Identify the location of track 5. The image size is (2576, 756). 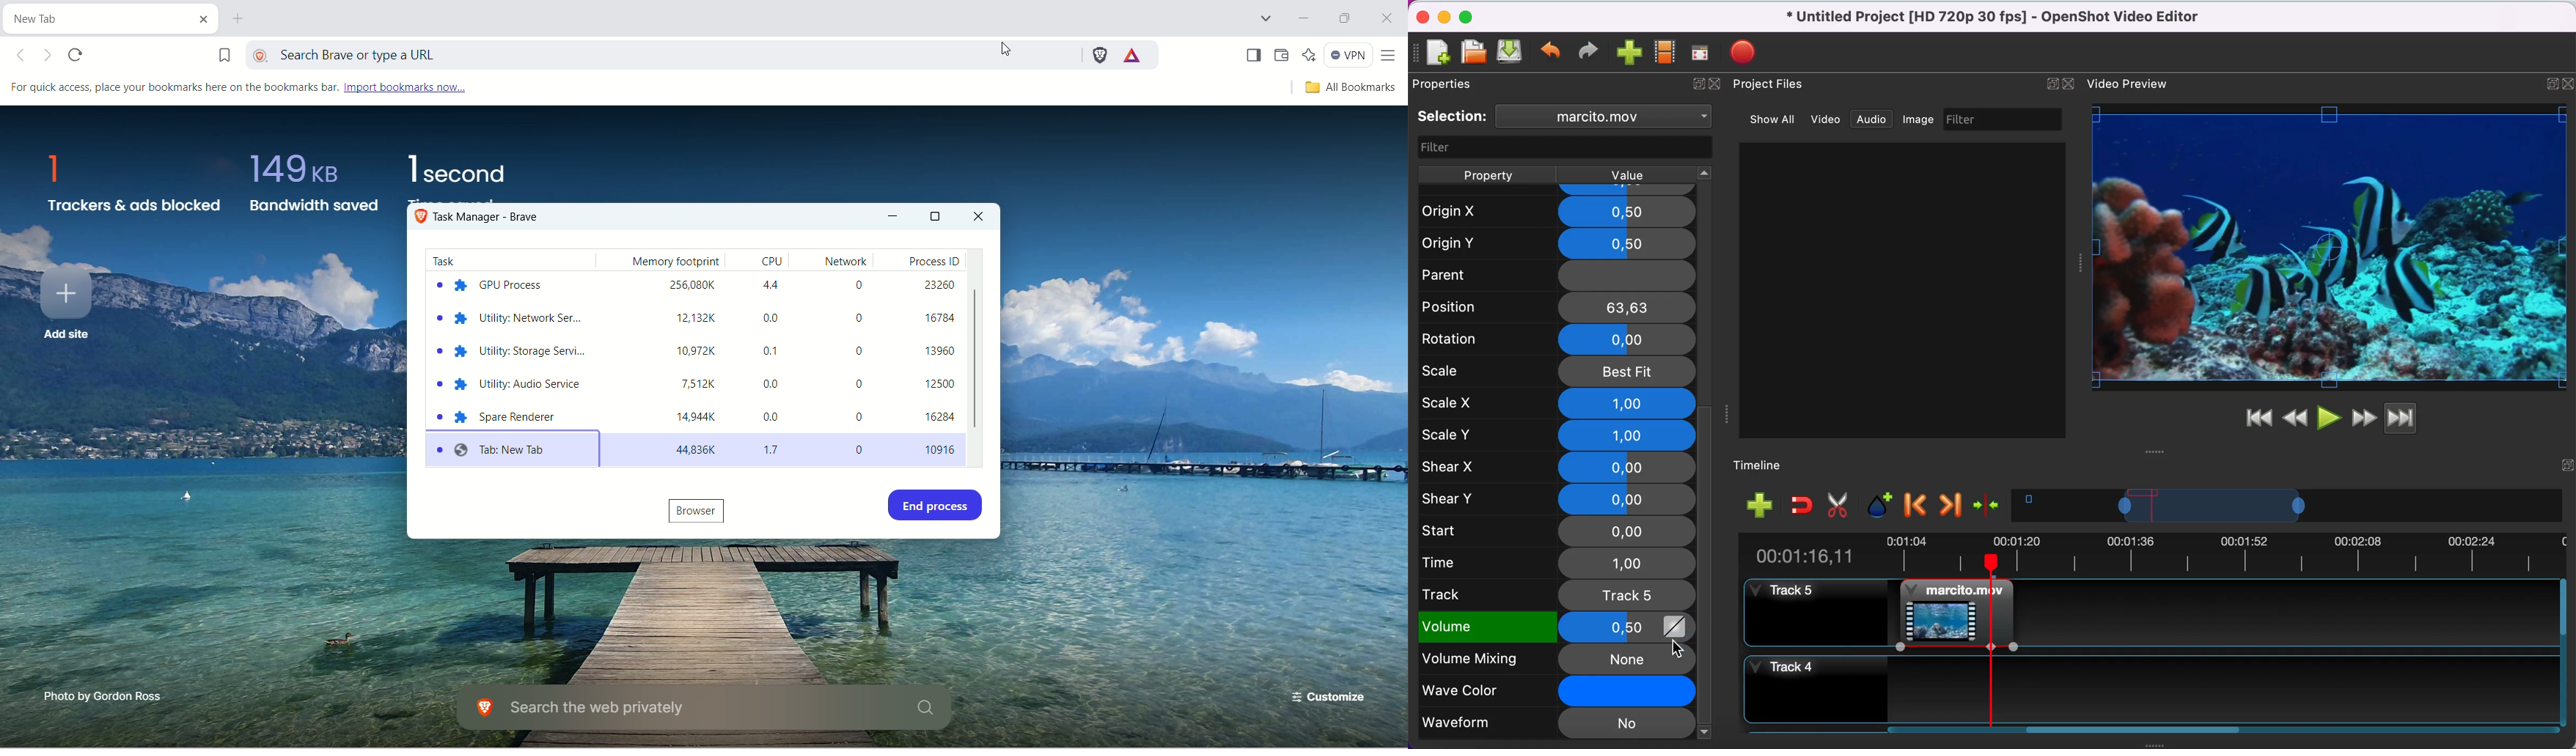
(1556, 595).